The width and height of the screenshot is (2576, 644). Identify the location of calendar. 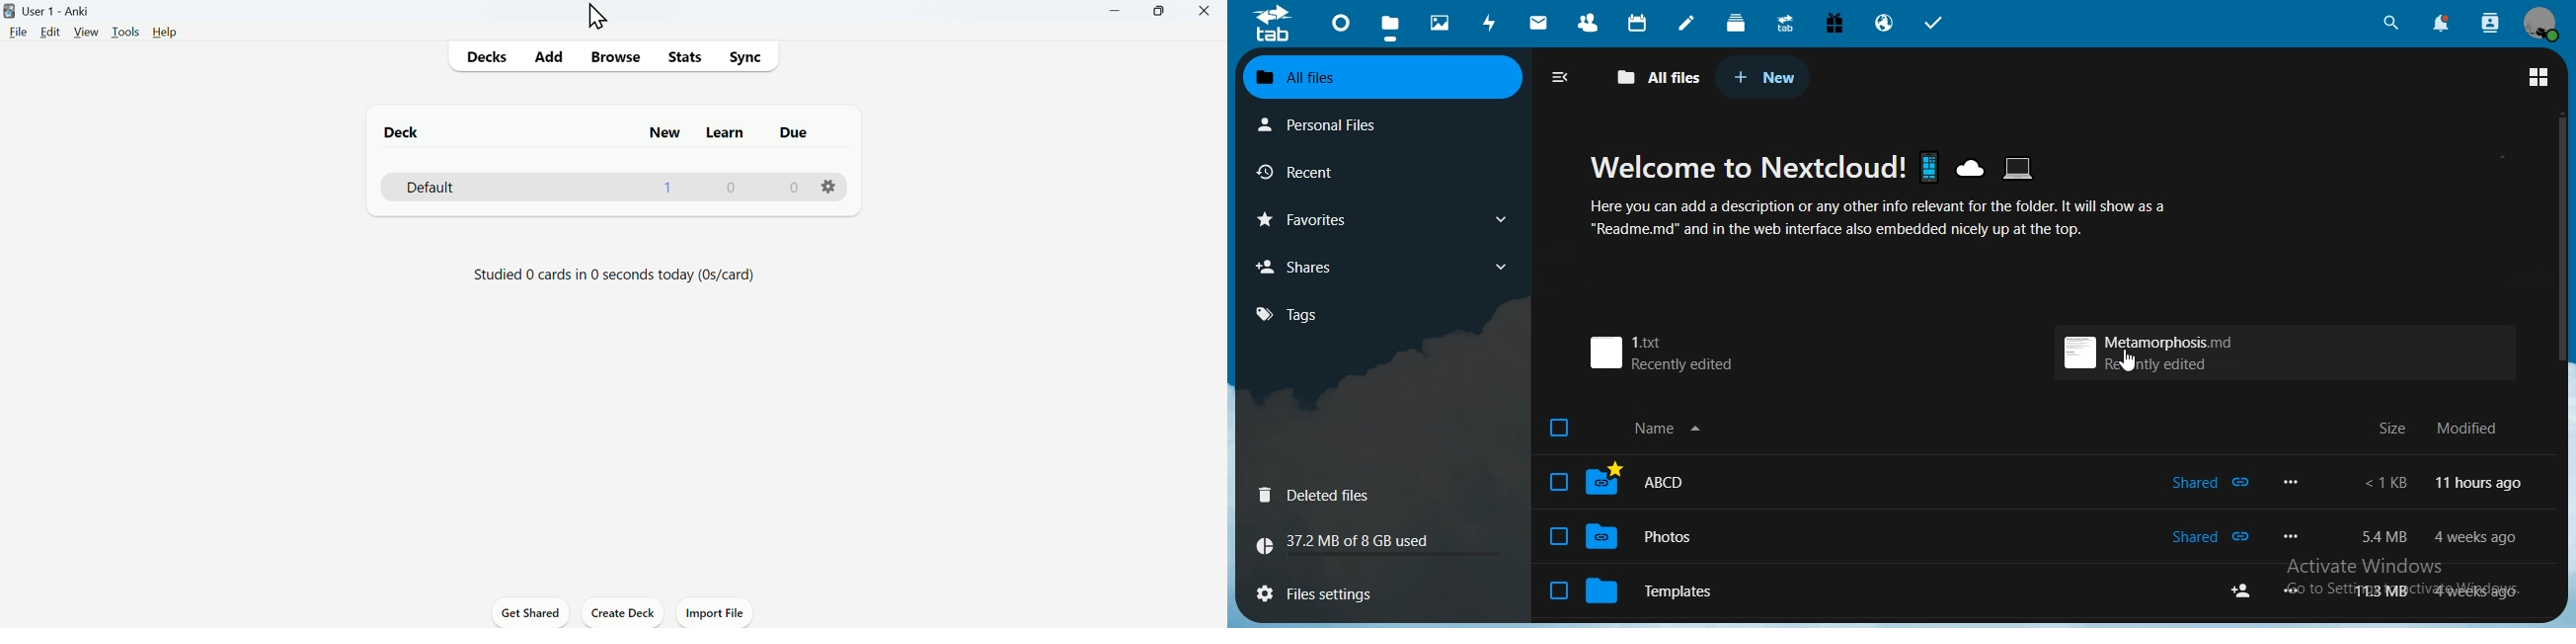
(1635, 21).